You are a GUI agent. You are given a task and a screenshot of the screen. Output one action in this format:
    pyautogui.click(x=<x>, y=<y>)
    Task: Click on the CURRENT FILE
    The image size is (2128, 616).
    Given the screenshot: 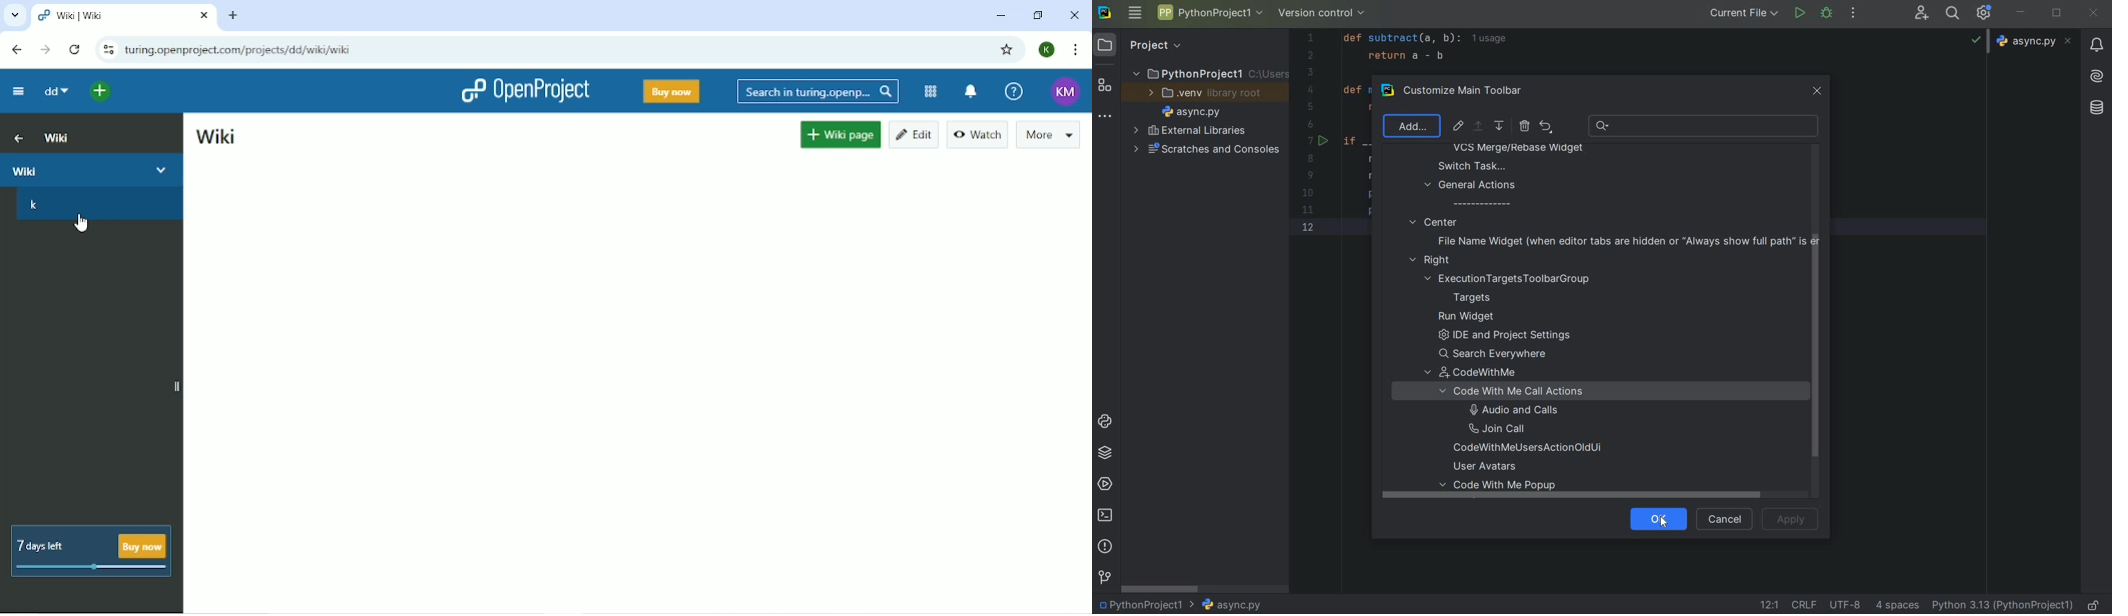 What is the action you would take?
    pyautogui.click(x=1744, y=13)
    